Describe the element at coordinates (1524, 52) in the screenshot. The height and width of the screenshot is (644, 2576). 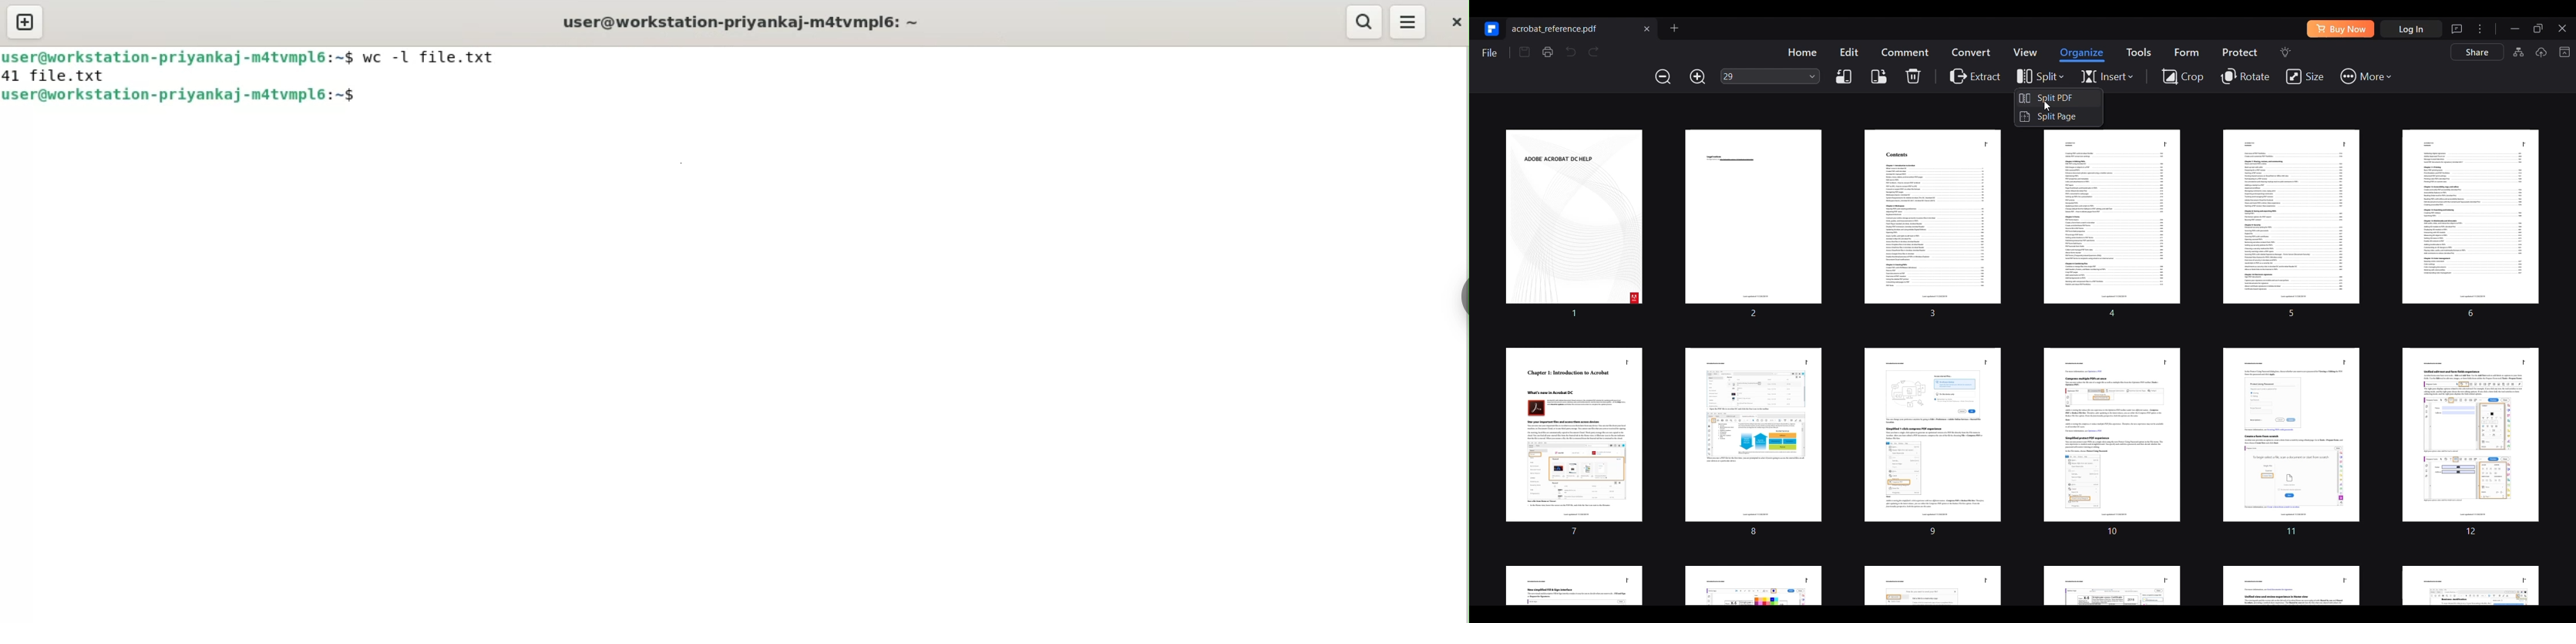
I see `Save` at that location.